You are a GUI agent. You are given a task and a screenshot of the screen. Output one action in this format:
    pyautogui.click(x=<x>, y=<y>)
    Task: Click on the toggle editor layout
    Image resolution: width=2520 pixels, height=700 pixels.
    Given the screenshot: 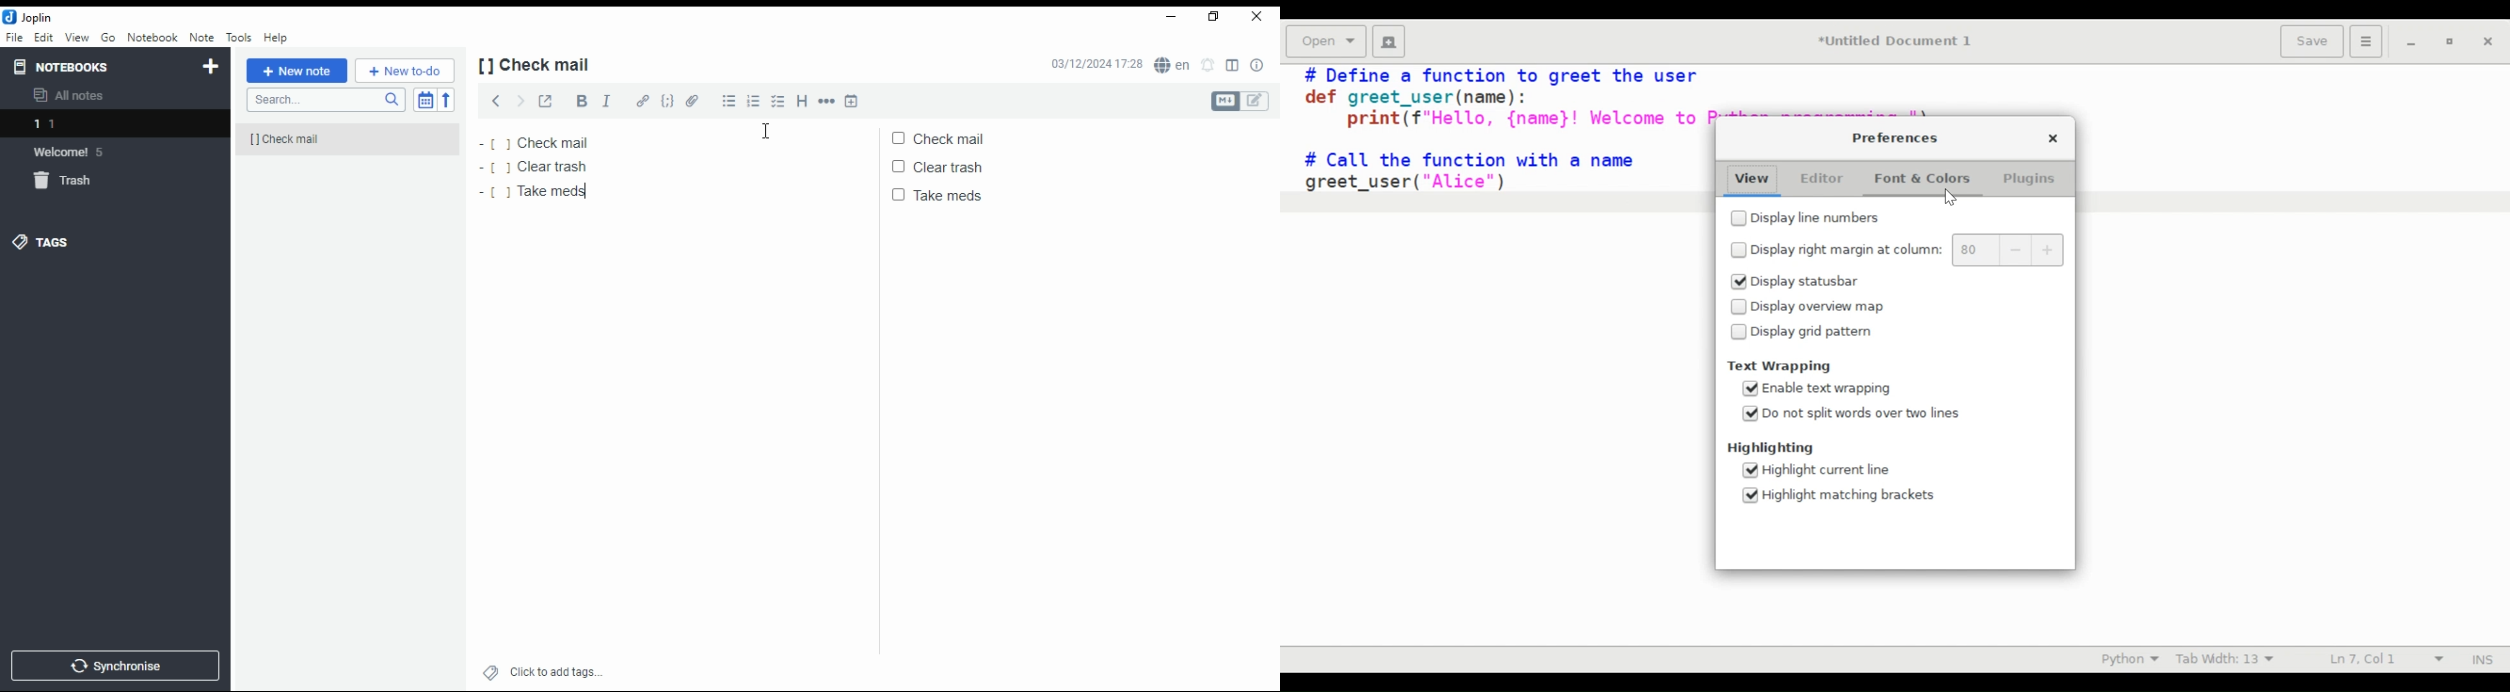 What is the action you would take?
    pyautogui.click(x=1233, y=63)
    